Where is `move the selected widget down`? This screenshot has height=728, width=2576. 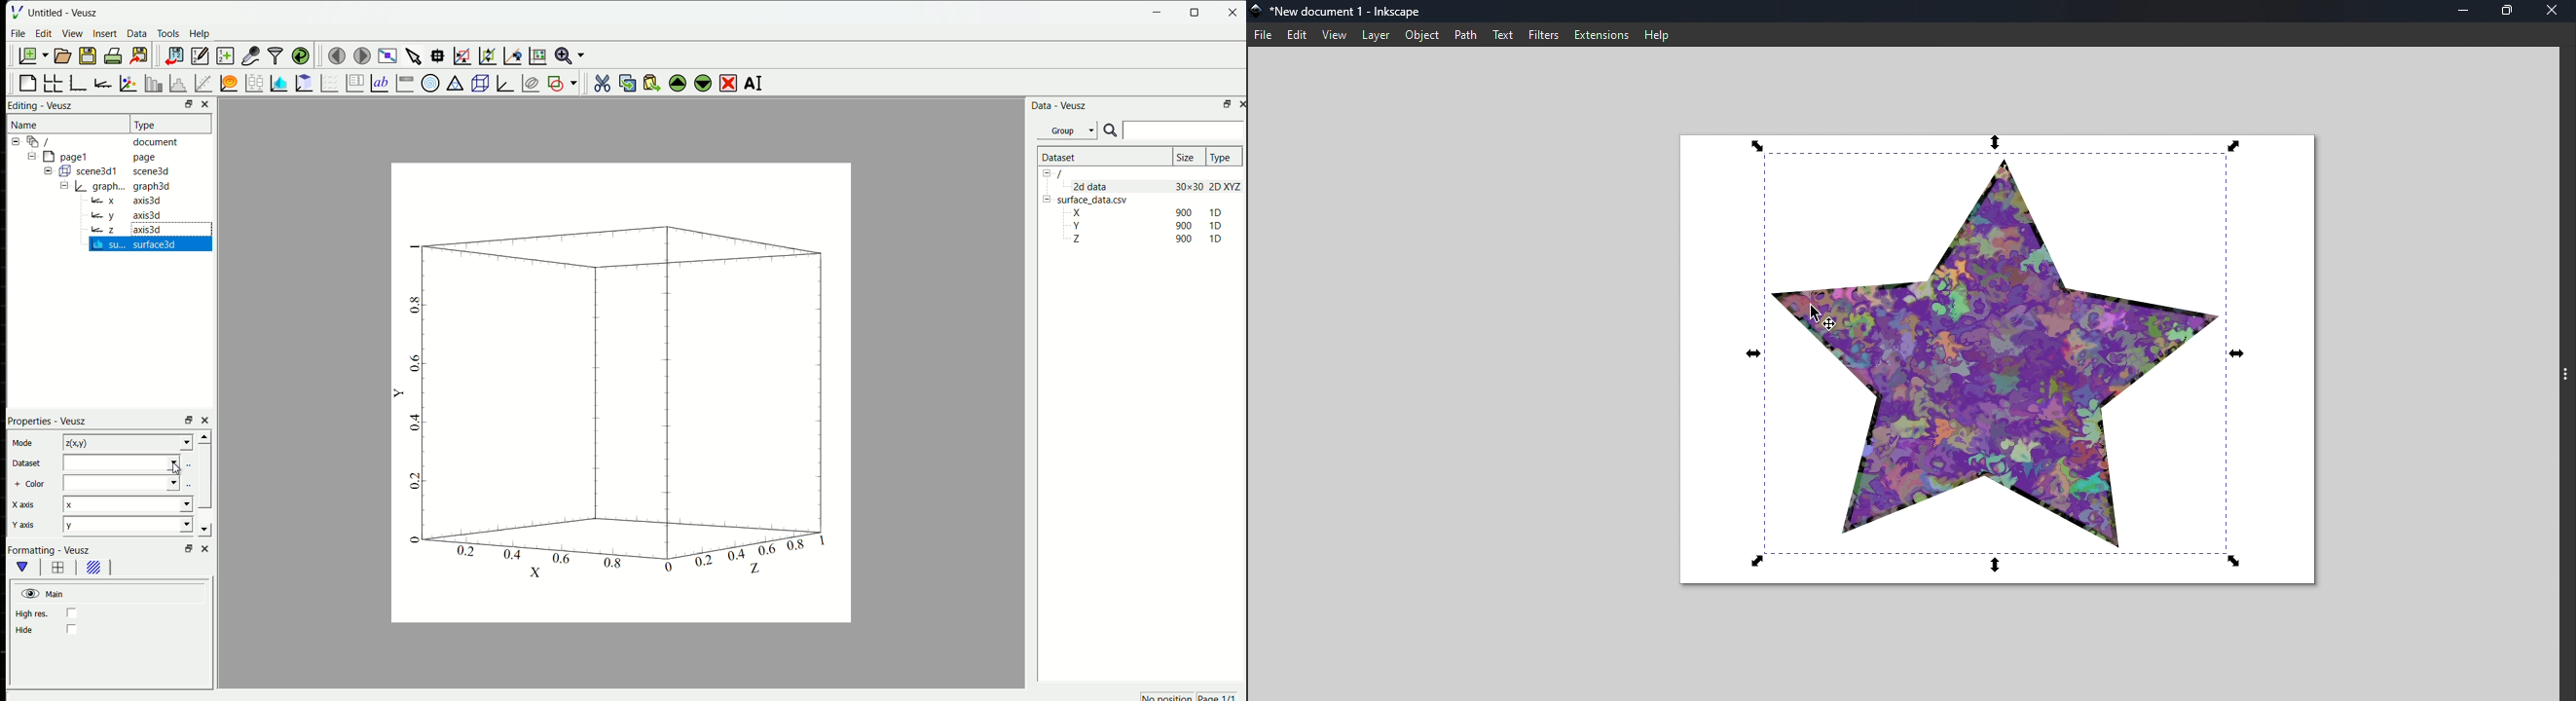 move the selected widget down is located at coordinates (703, 82).